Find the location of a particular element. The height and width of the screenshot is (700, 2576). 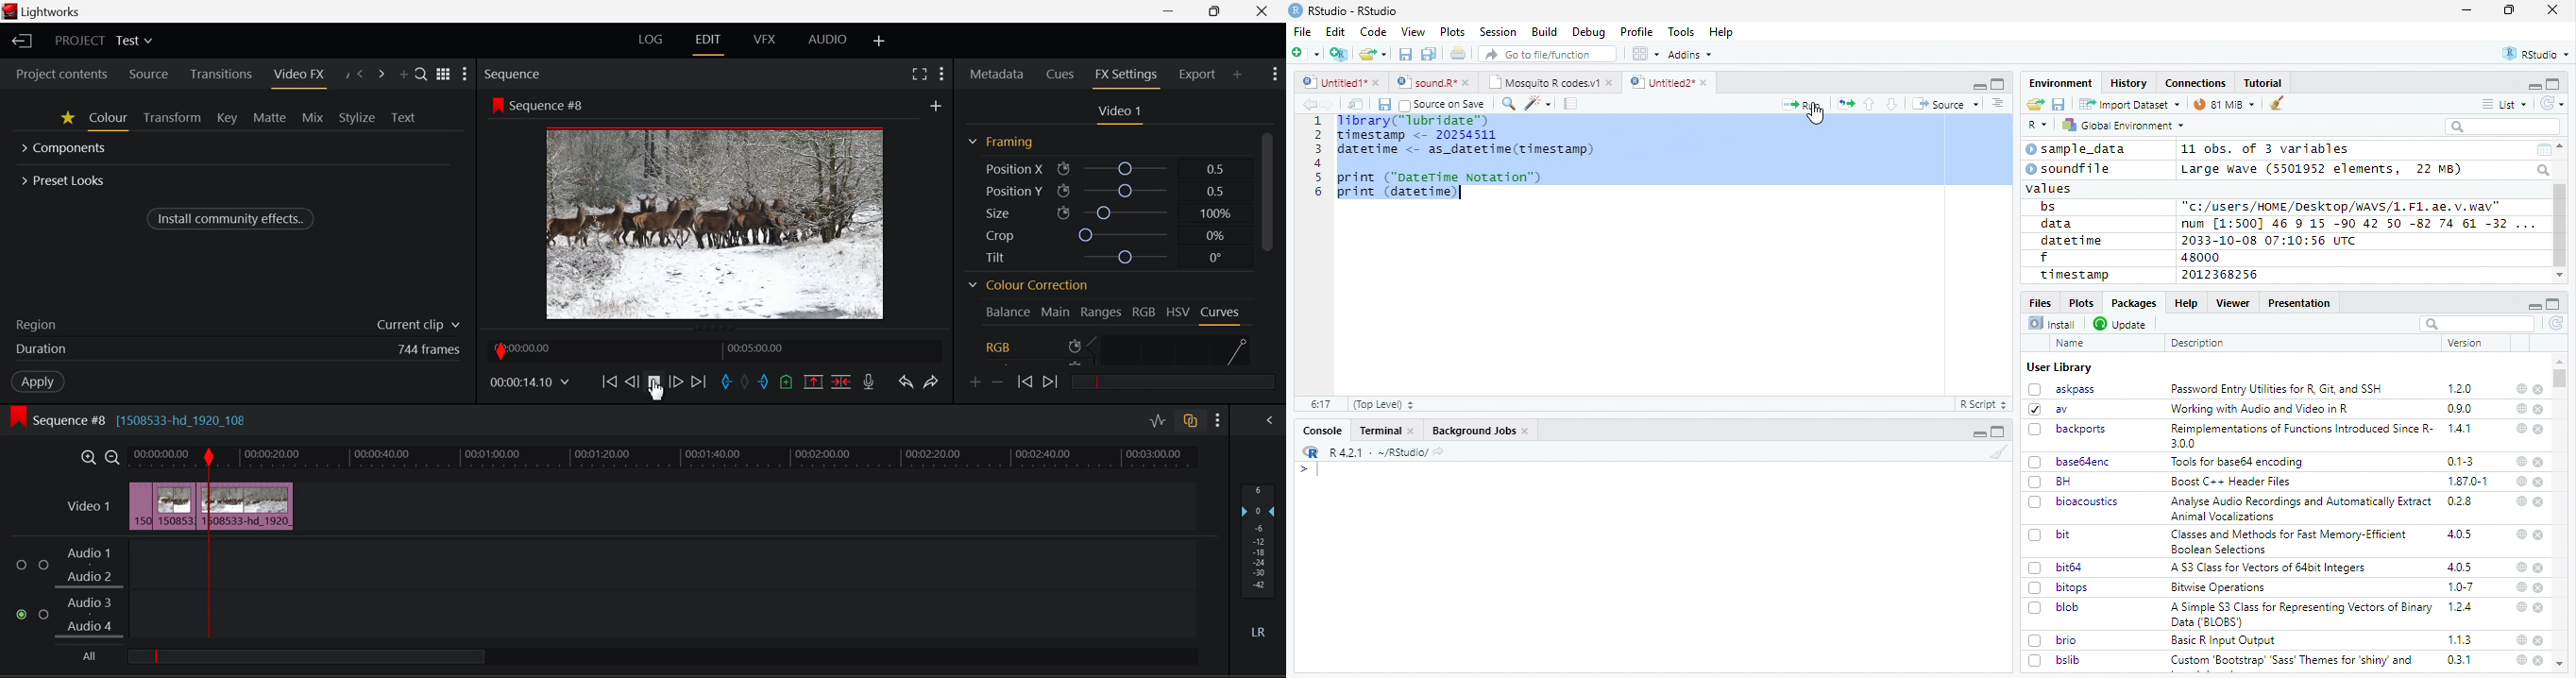

Password Entry Utilities for R, Git, and SSH is located at coordinates (2277, 389).